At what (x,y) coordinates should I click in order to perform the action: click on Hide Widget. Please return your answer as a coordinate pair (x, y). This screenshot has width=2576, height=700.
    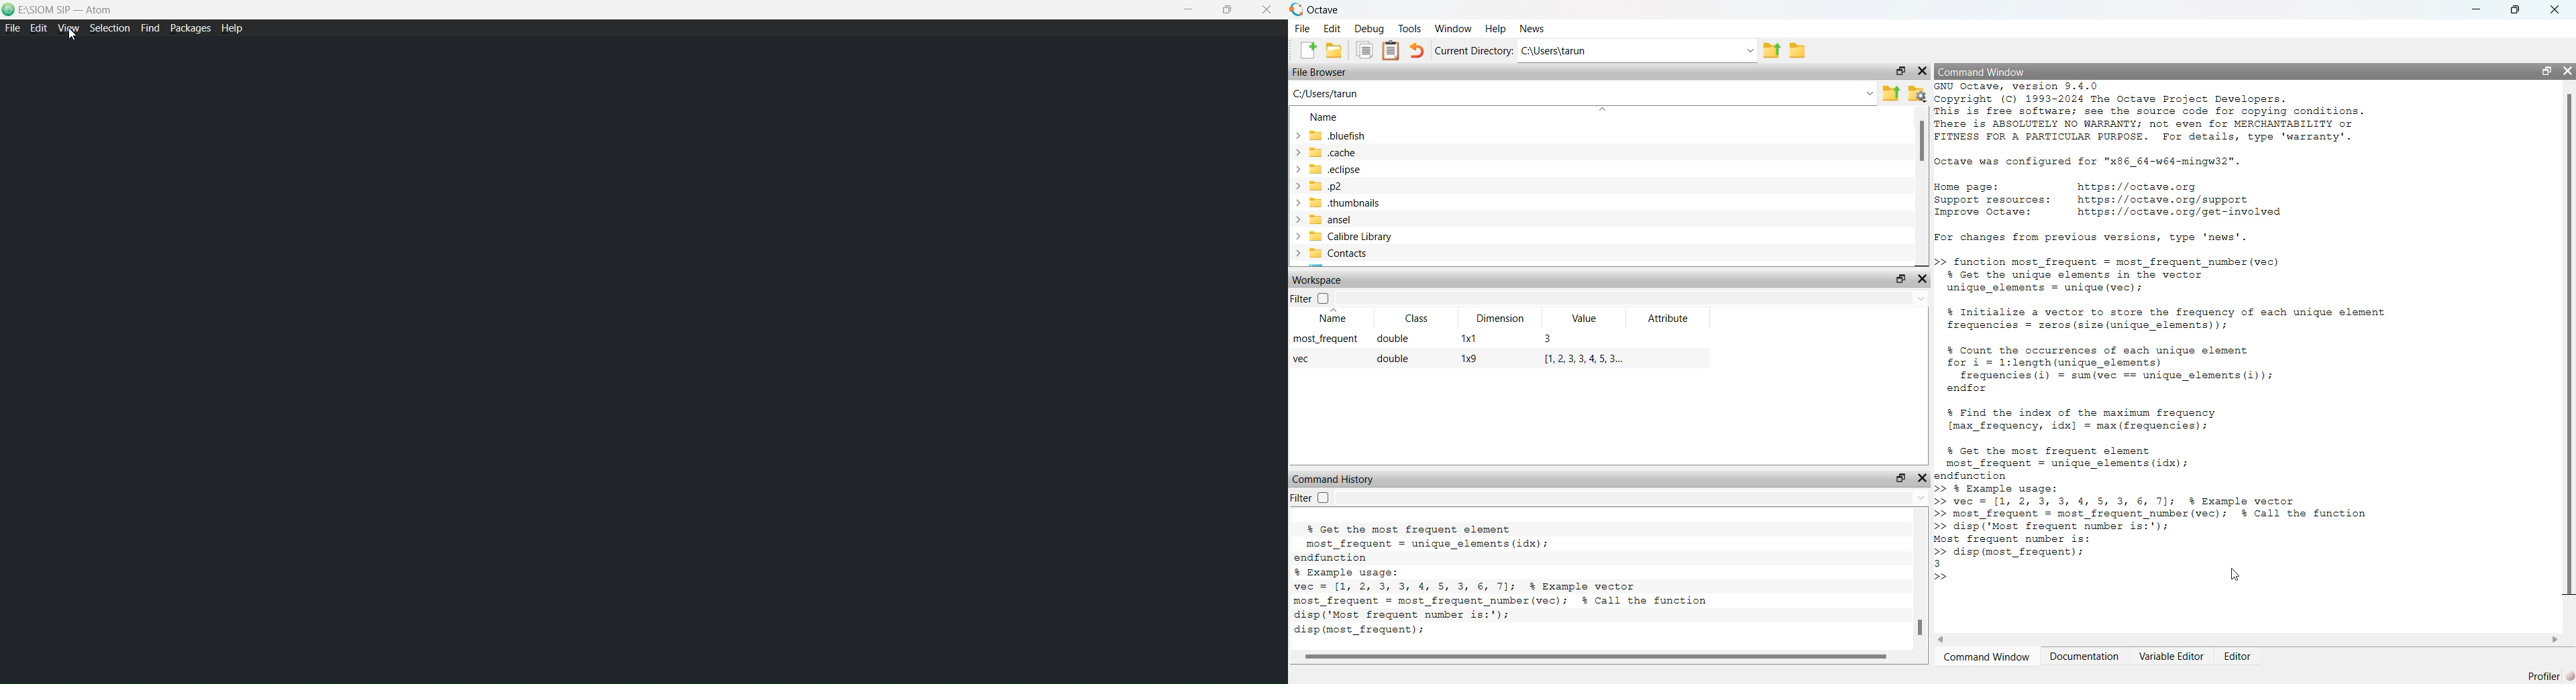
    Looking at the image, I should click on (1922, 479).